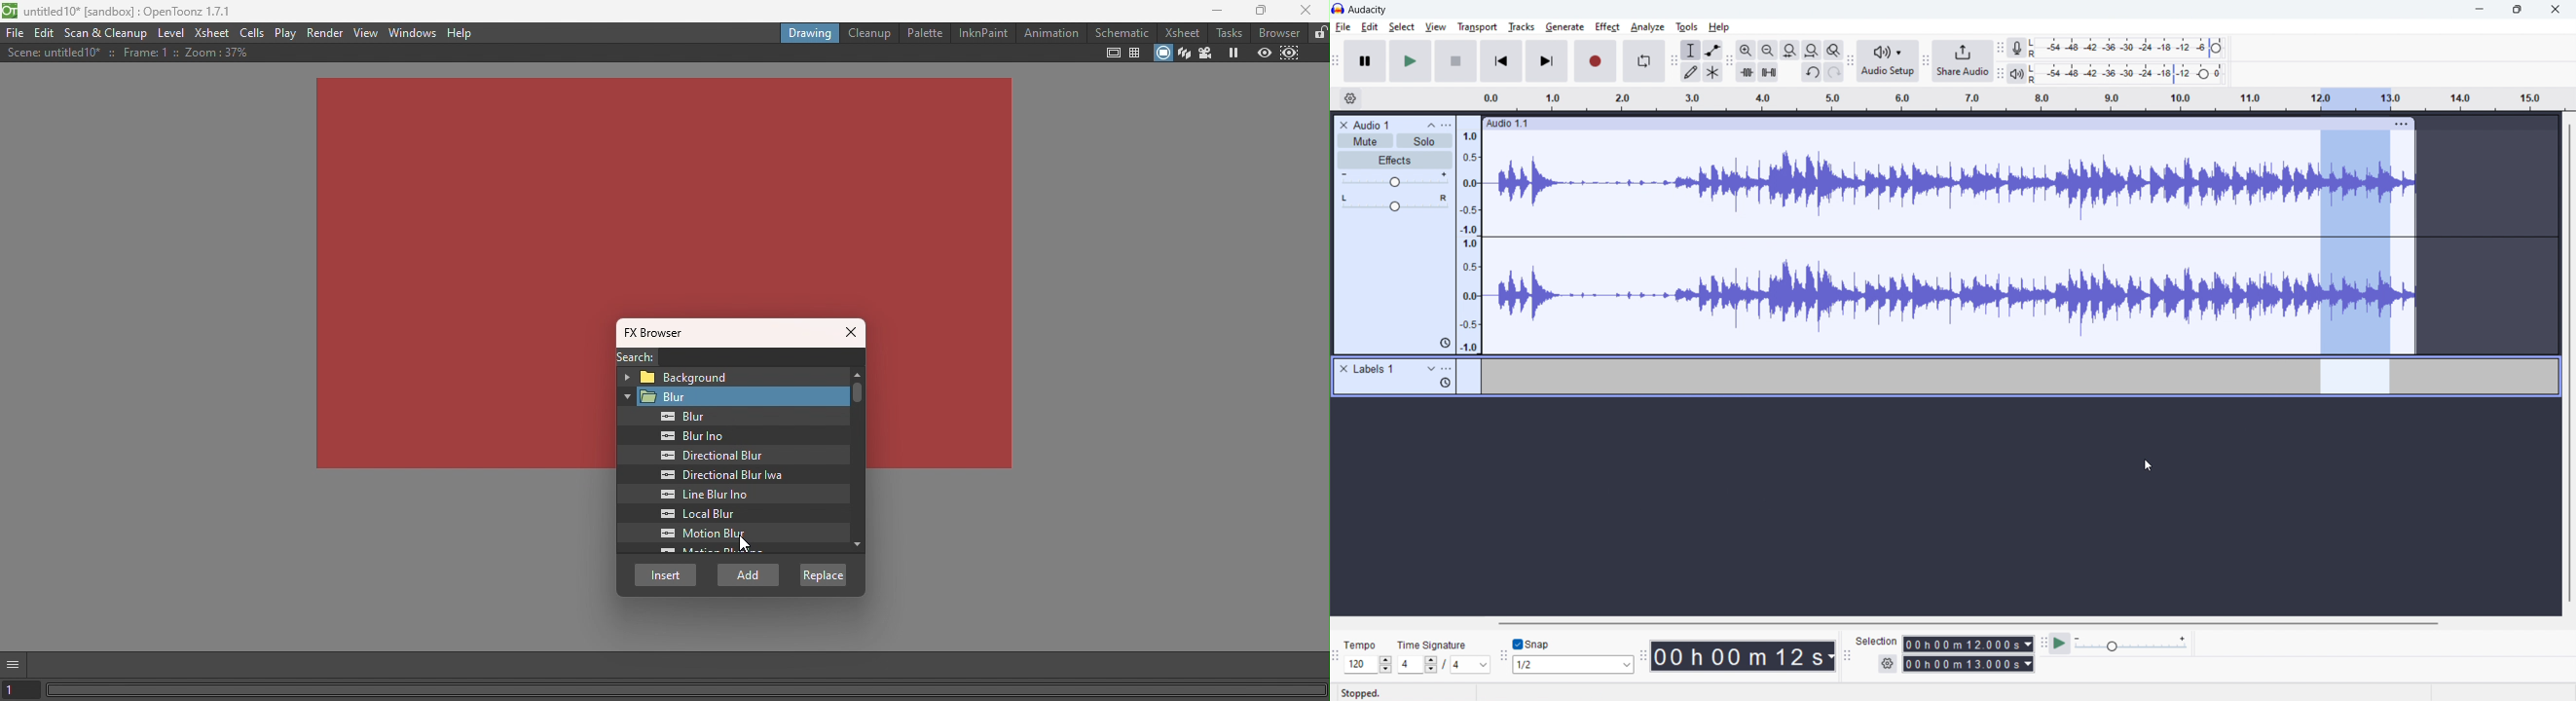 The width and height of the screenshot is (2576, 728). I want to click on labels options, so click(1447, 370).